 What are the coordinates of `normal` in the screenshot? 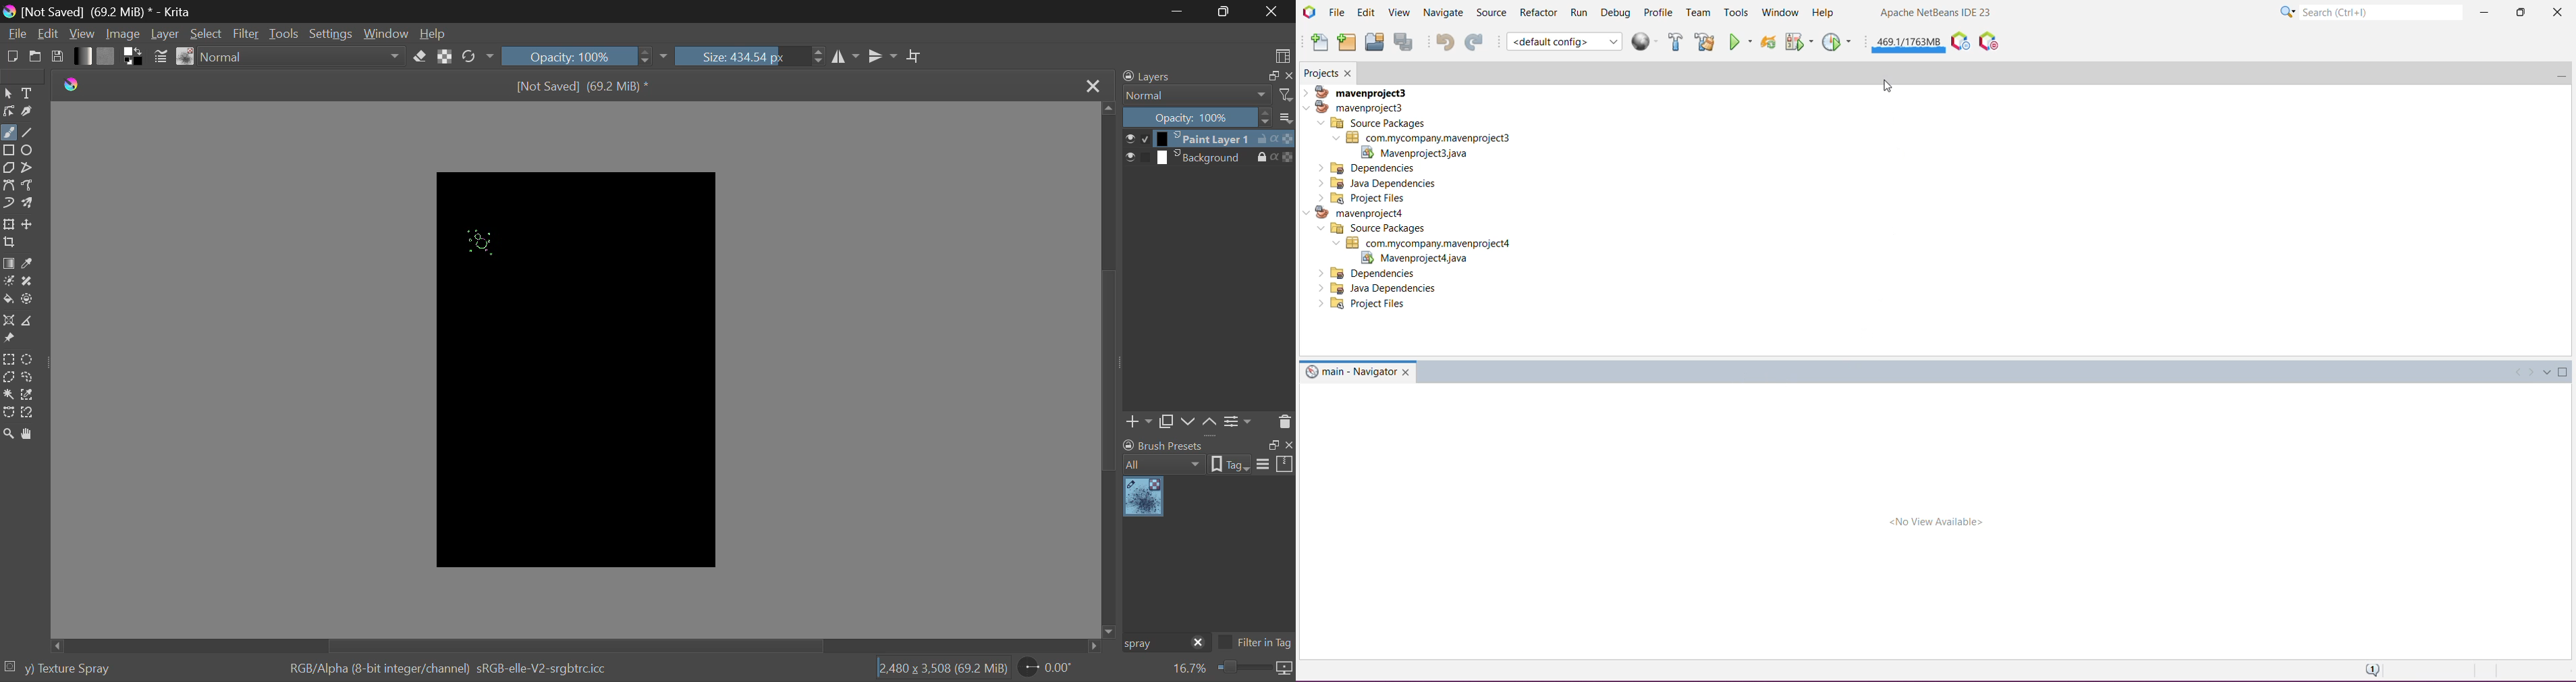 It's located at (1197, 95).